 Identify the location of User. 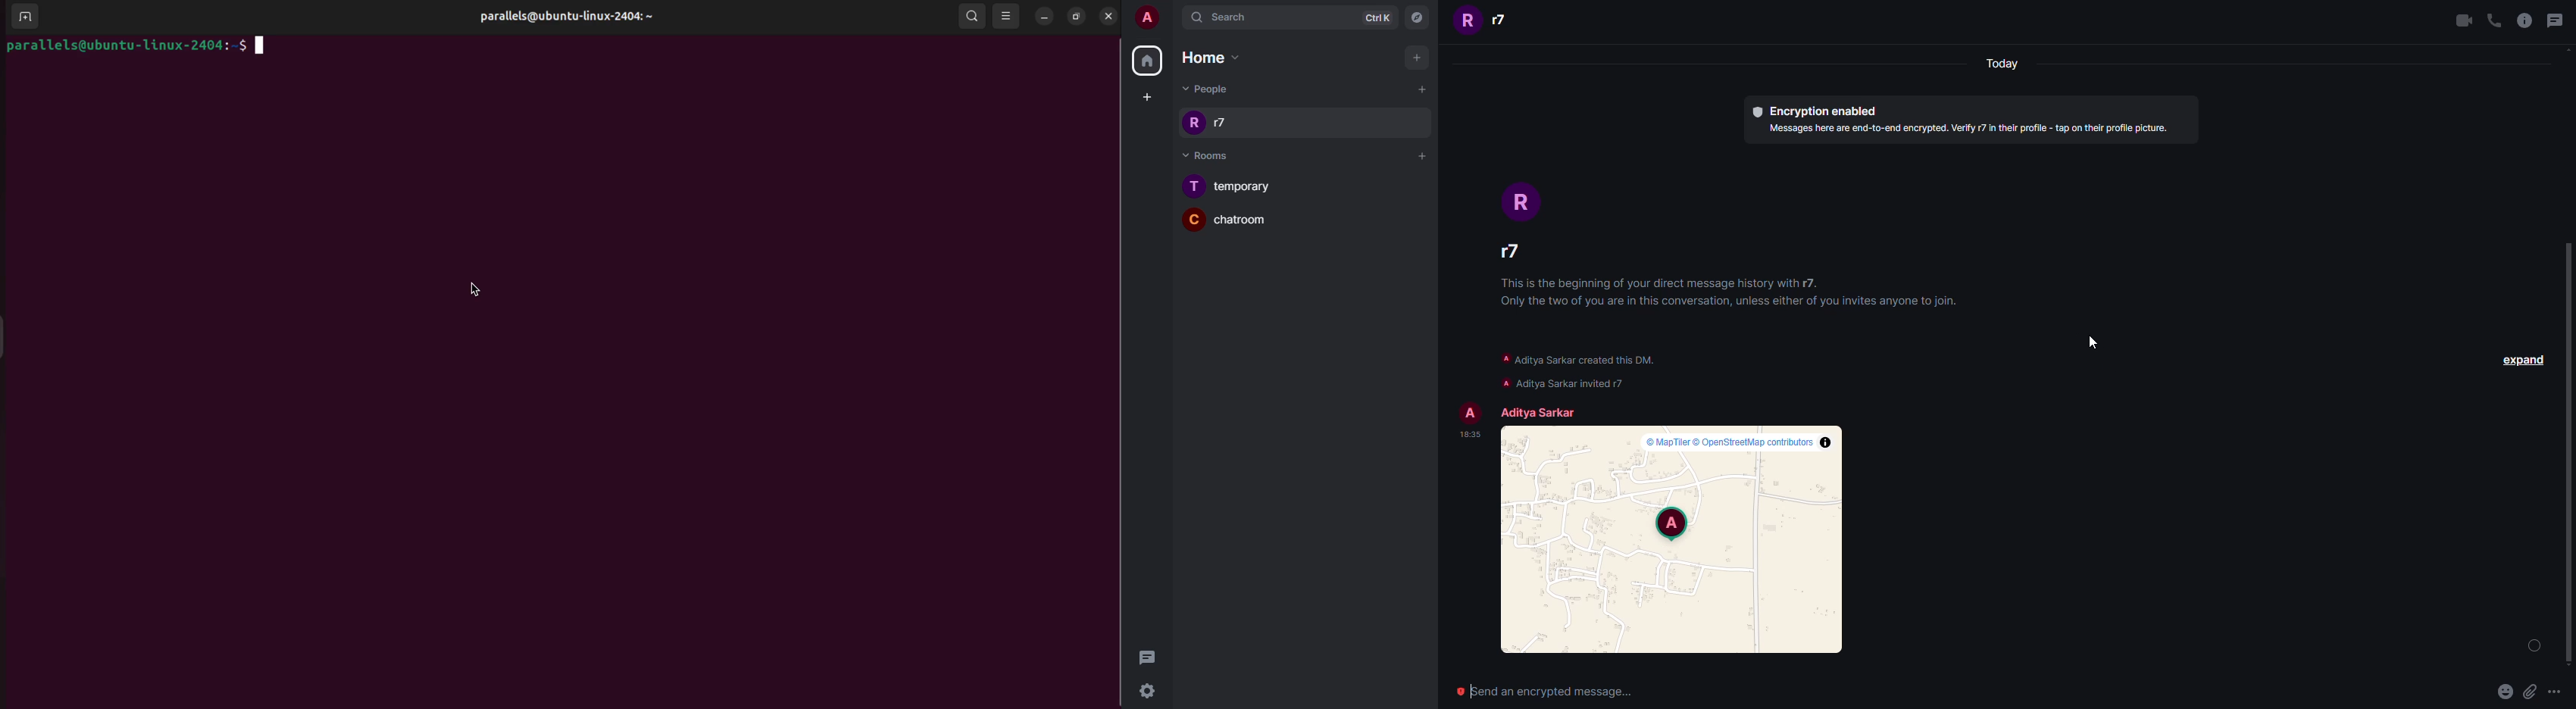
(1144, 17).